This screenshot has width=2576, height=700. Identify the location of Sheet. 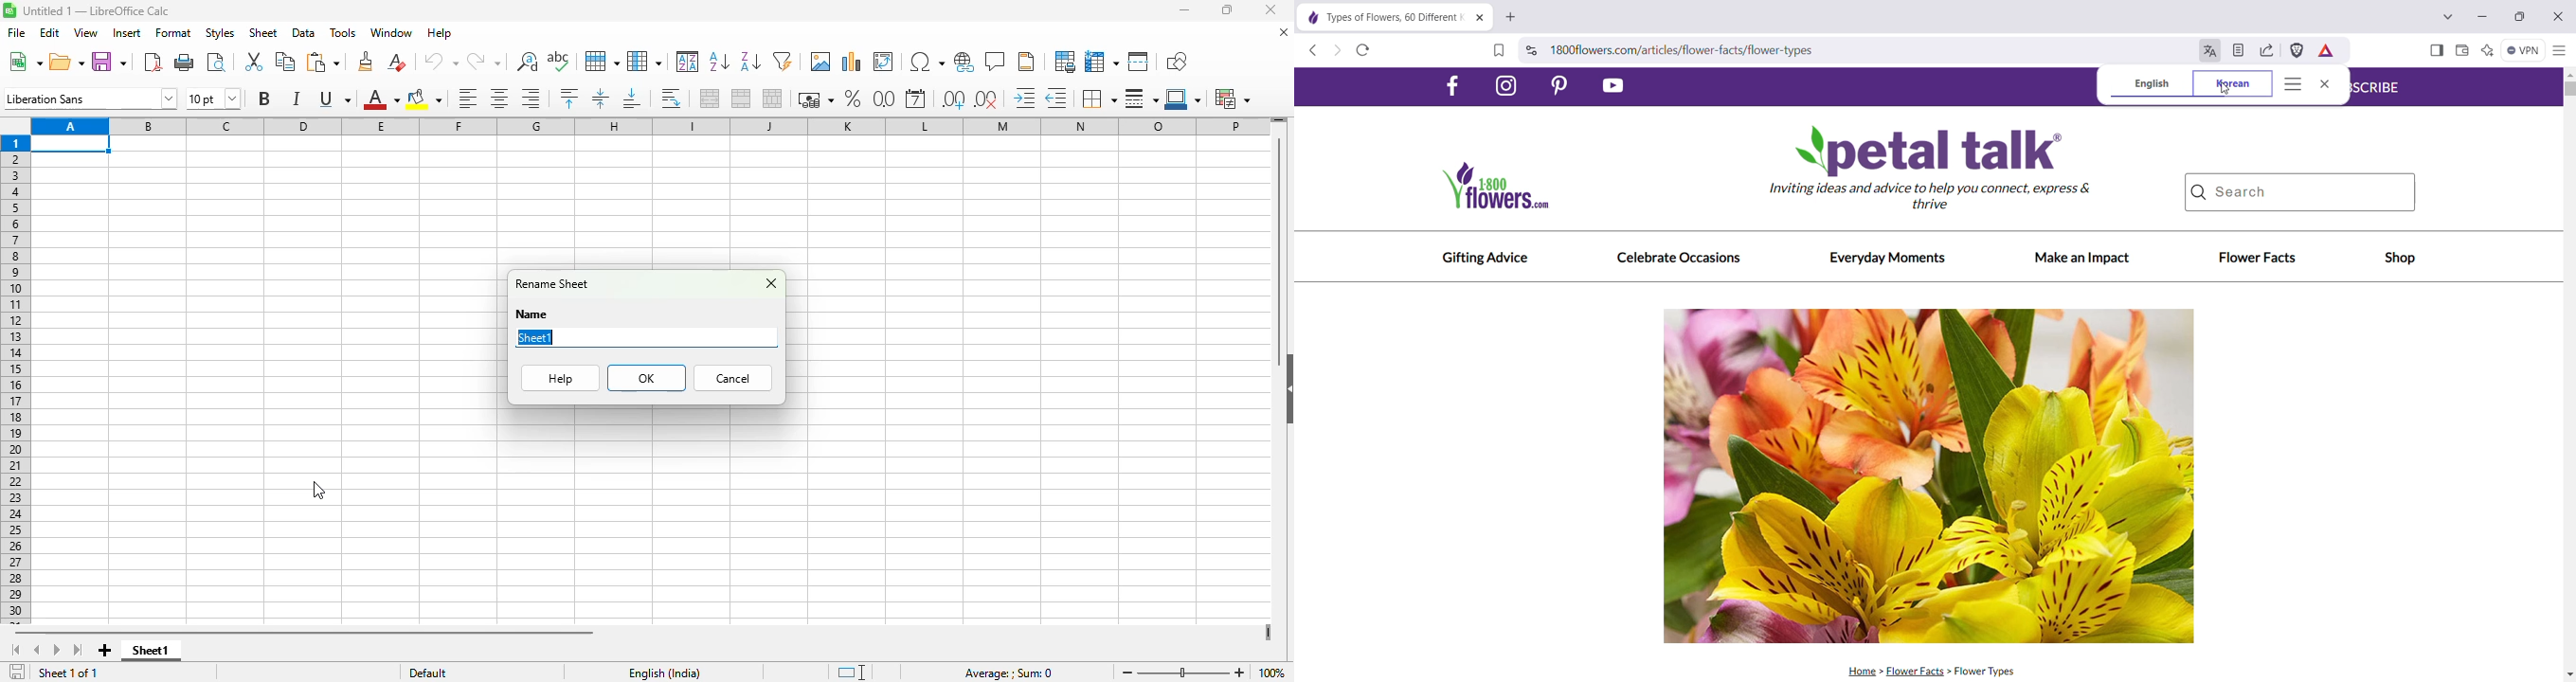
(533, 337).